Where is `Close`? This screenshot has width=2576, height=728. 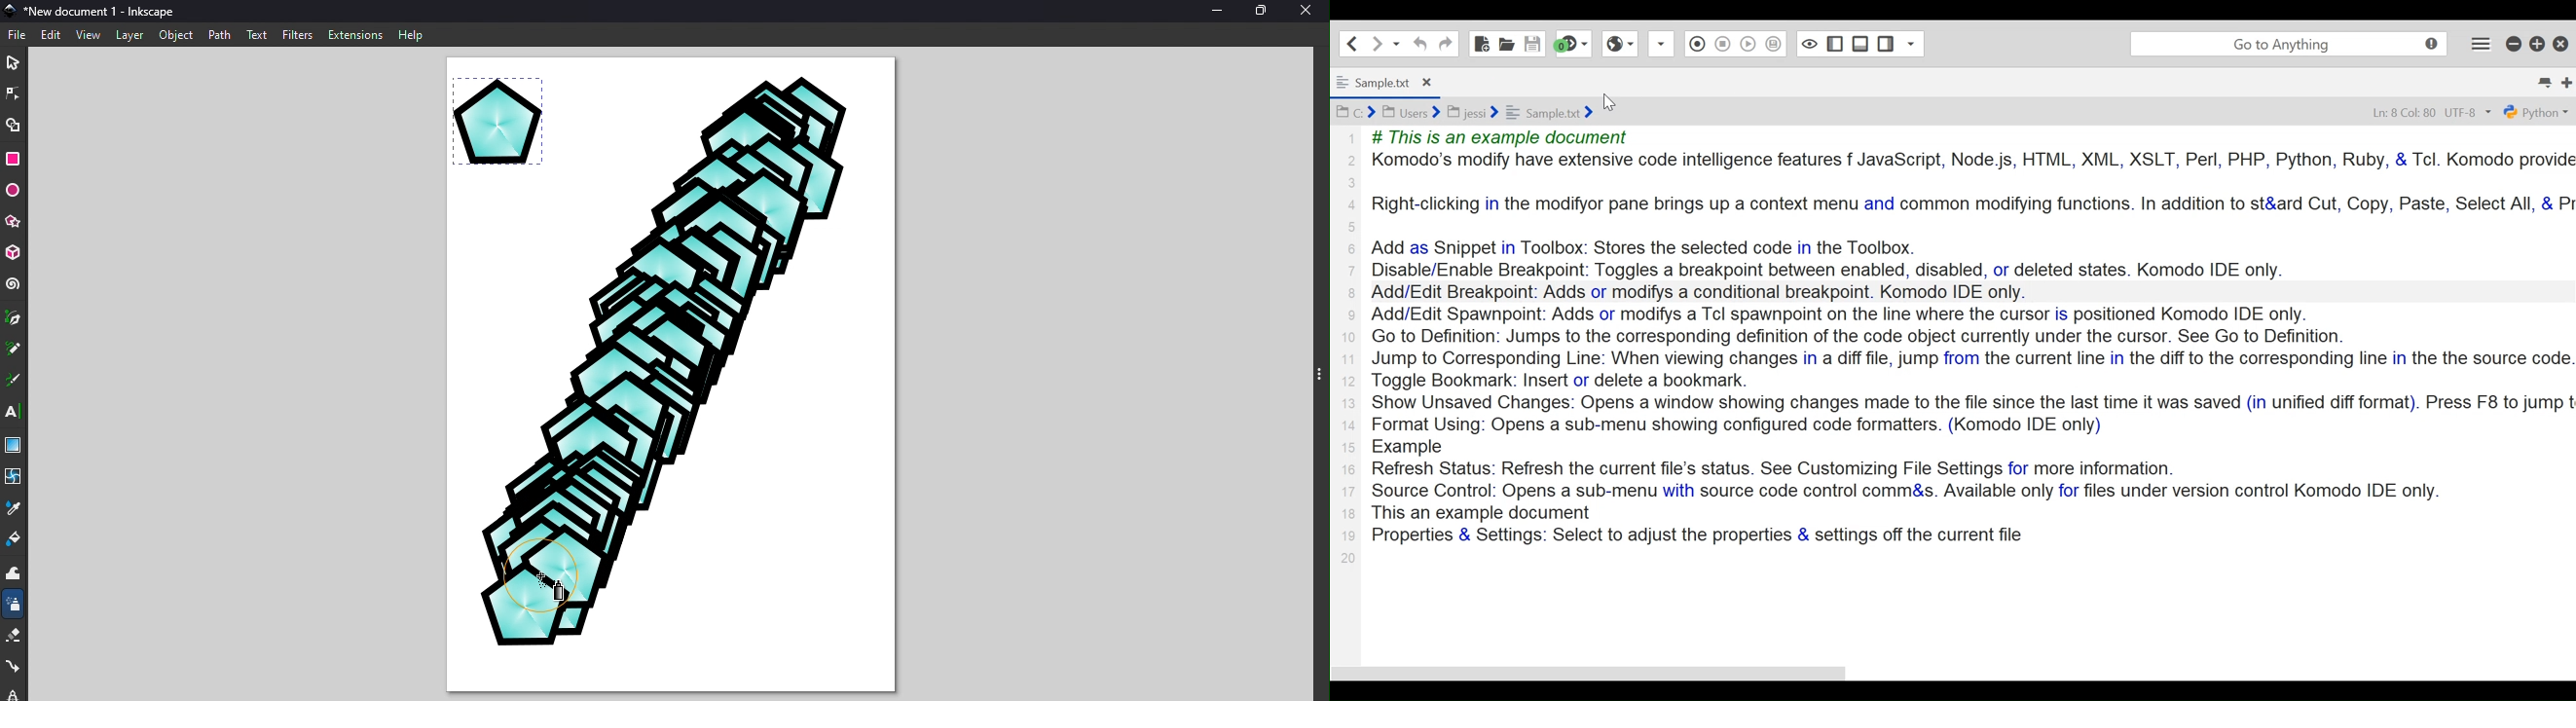 Close is located at coordinates (1425, 80).